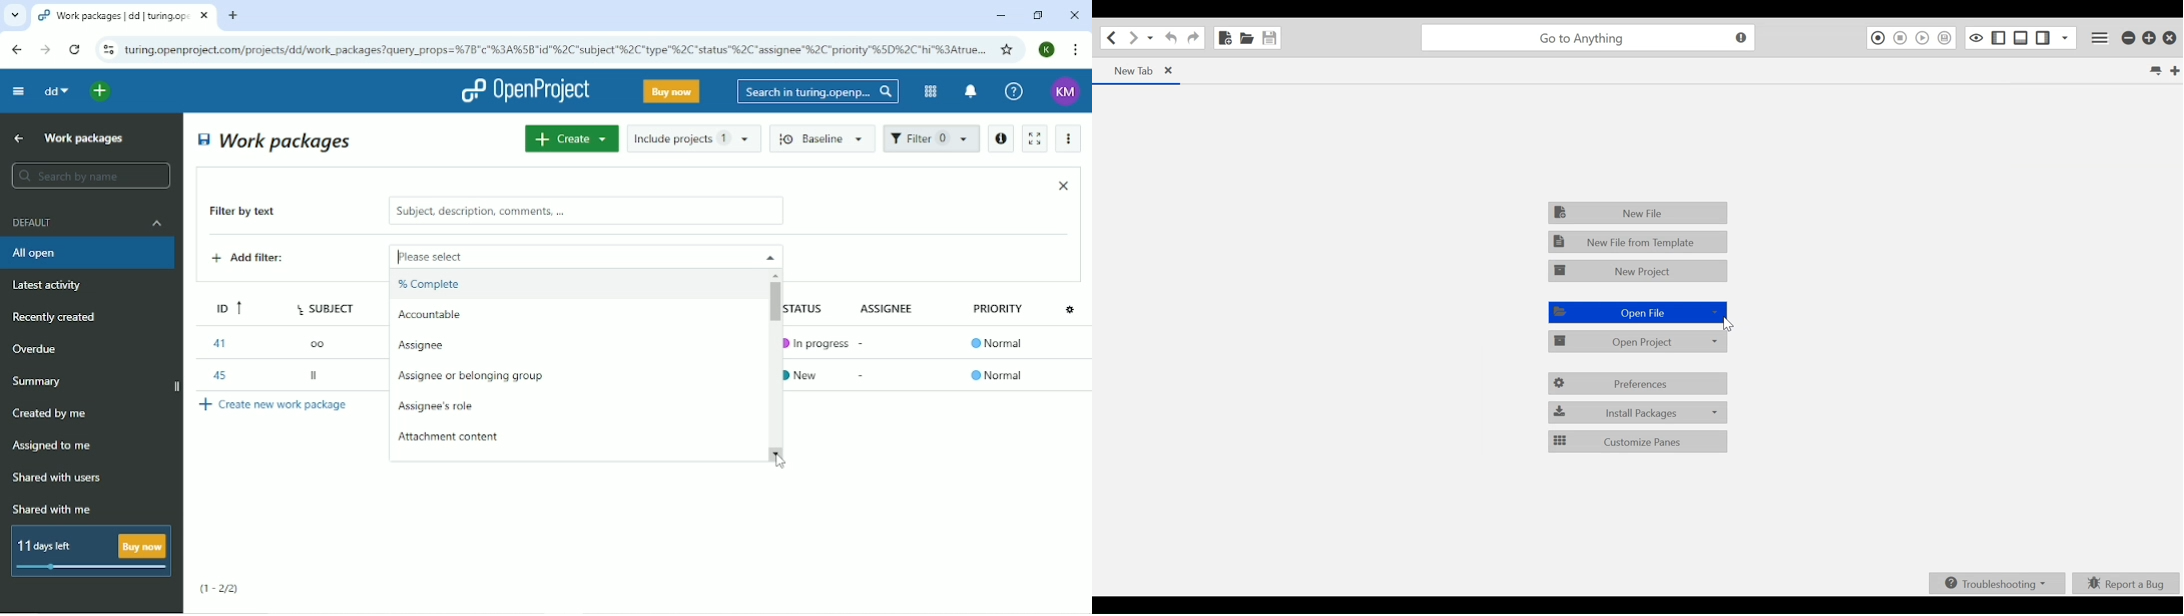 The image size is (2184, 616). Describe the element at coordinates (124, 16) in the screenshot. I see `Current tab` at that location.